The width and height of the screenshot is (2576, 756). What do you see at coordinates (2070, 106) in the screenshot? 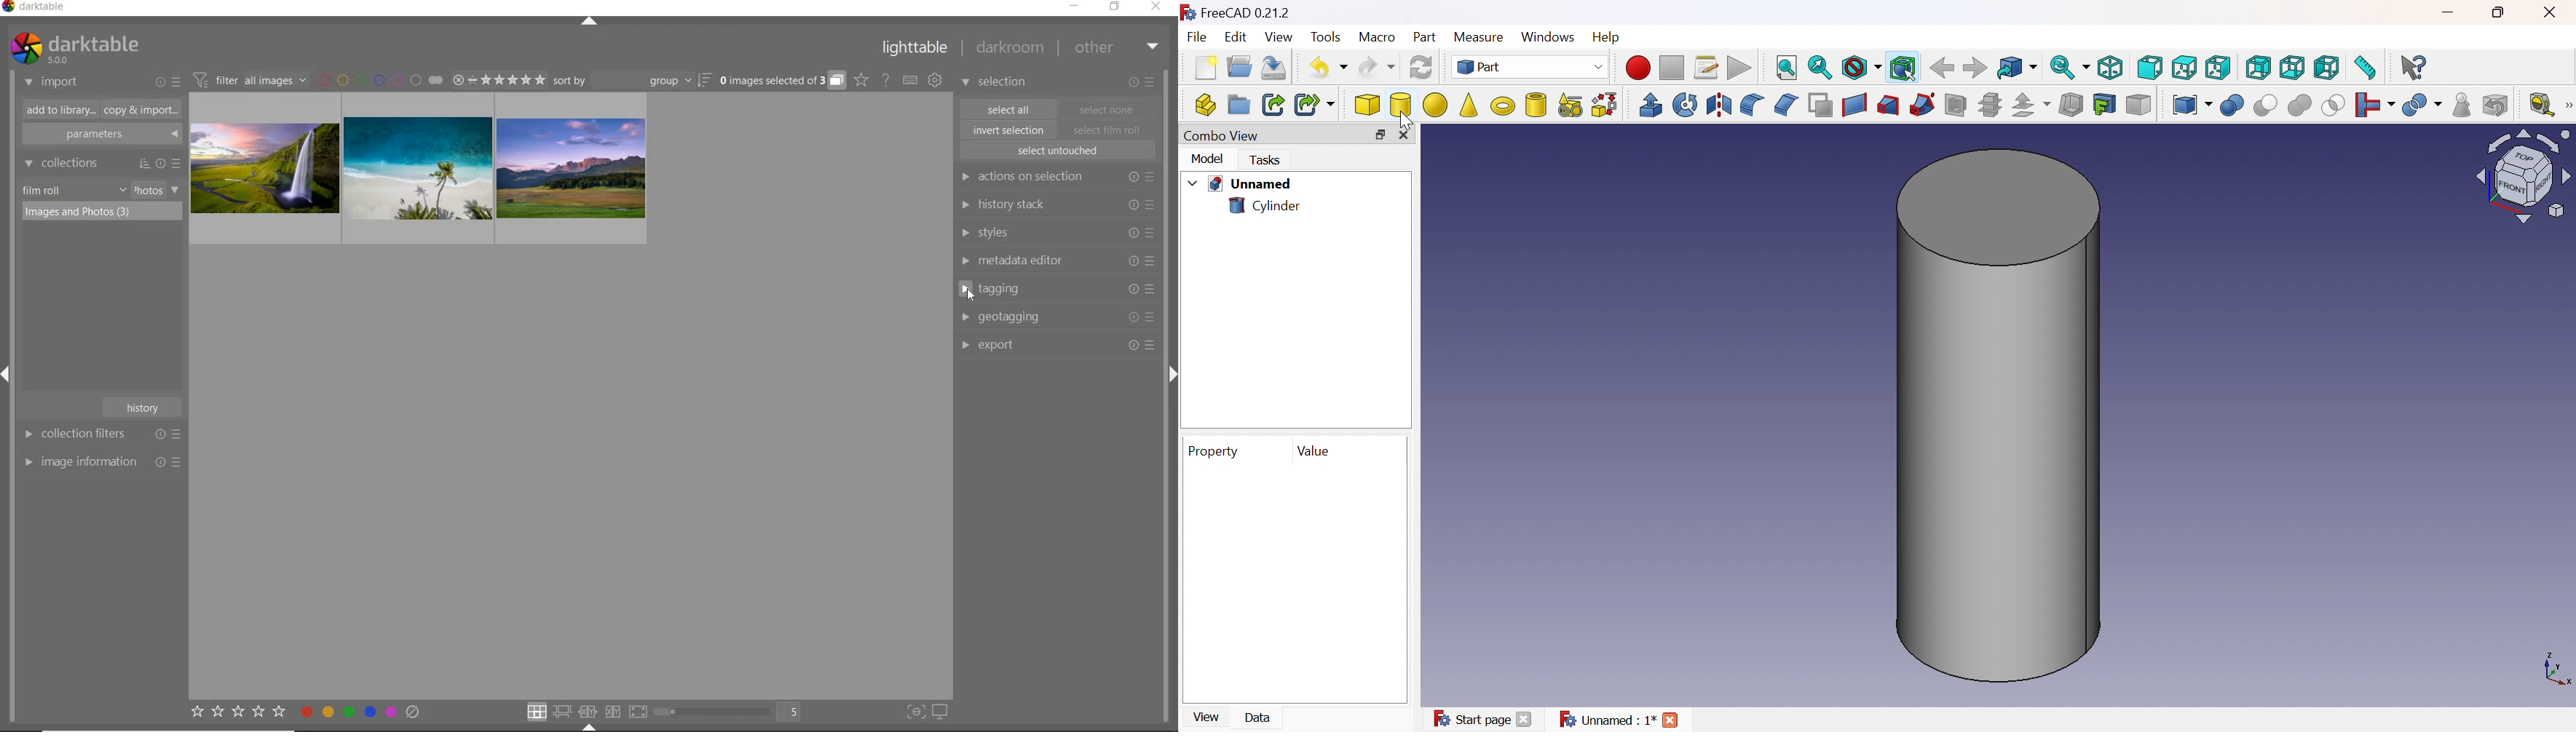
I see `Thickness` at bounding box center [2070, 106].